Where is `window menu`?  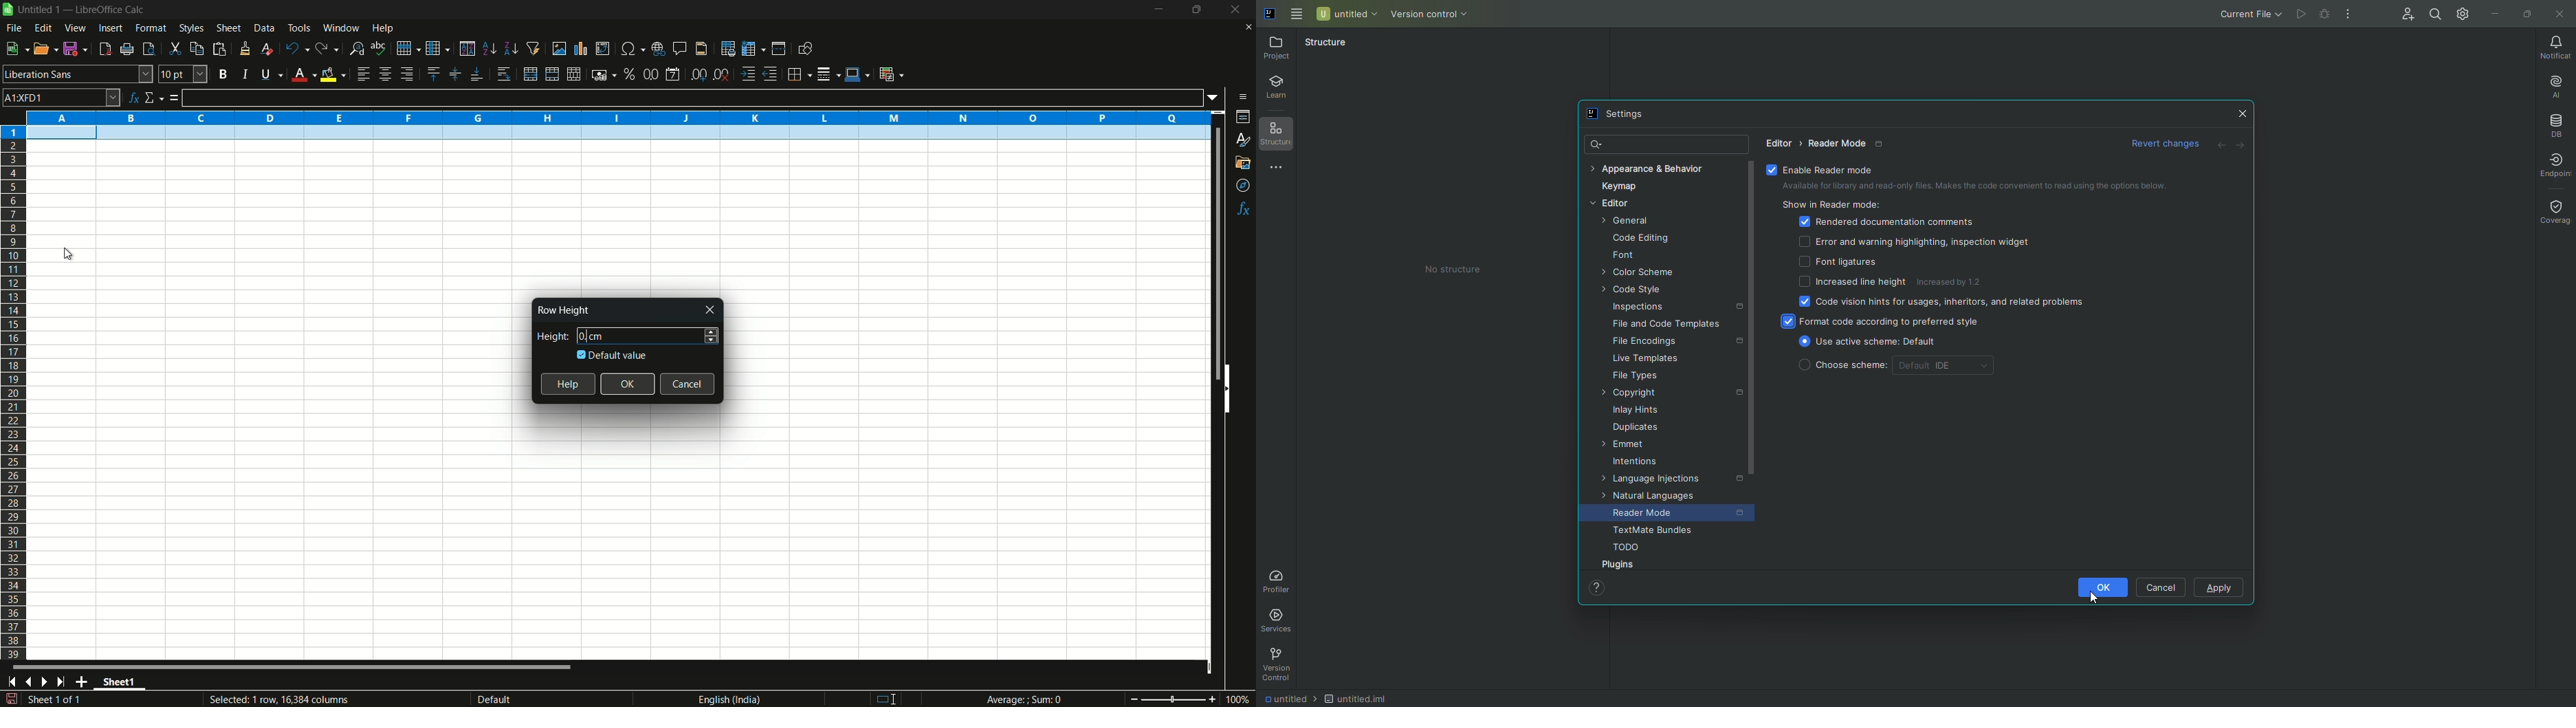
window menu is located at coordinates (341, 27).